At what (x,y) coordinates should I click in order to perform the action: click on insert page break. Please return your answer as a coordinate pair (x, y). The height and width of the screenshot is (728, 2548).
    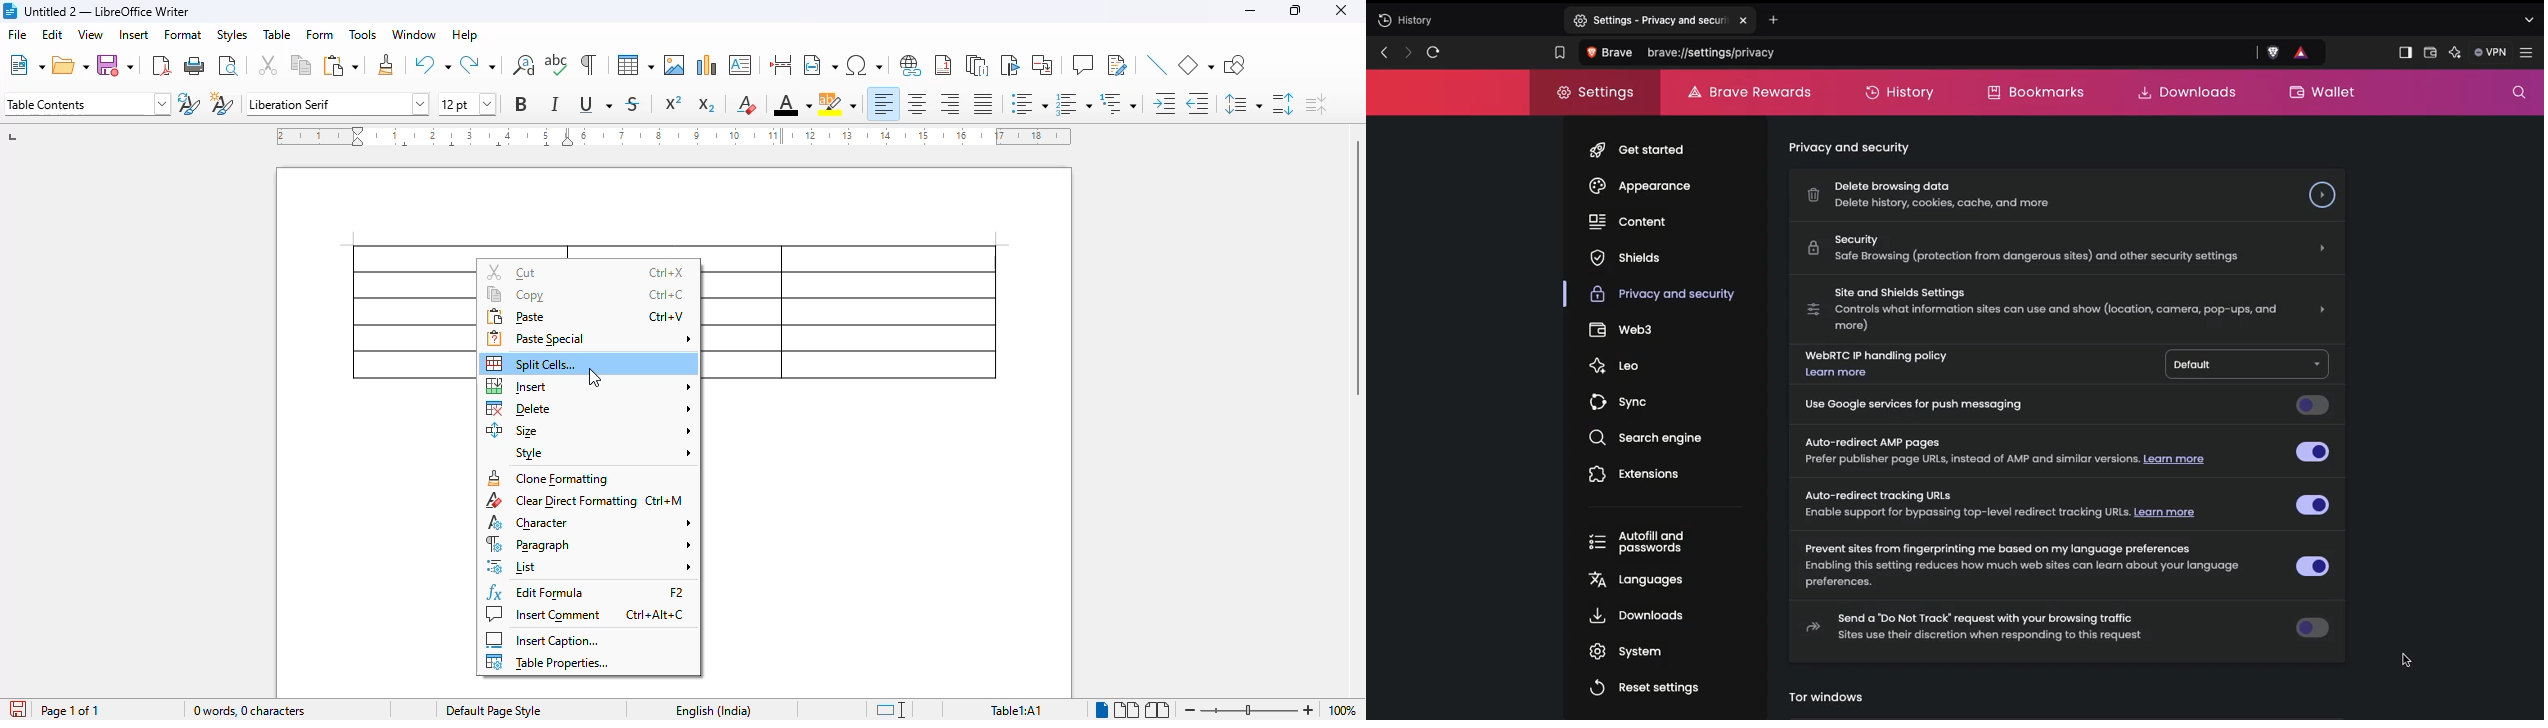
    Looking at the image, I should click on (781, 65).